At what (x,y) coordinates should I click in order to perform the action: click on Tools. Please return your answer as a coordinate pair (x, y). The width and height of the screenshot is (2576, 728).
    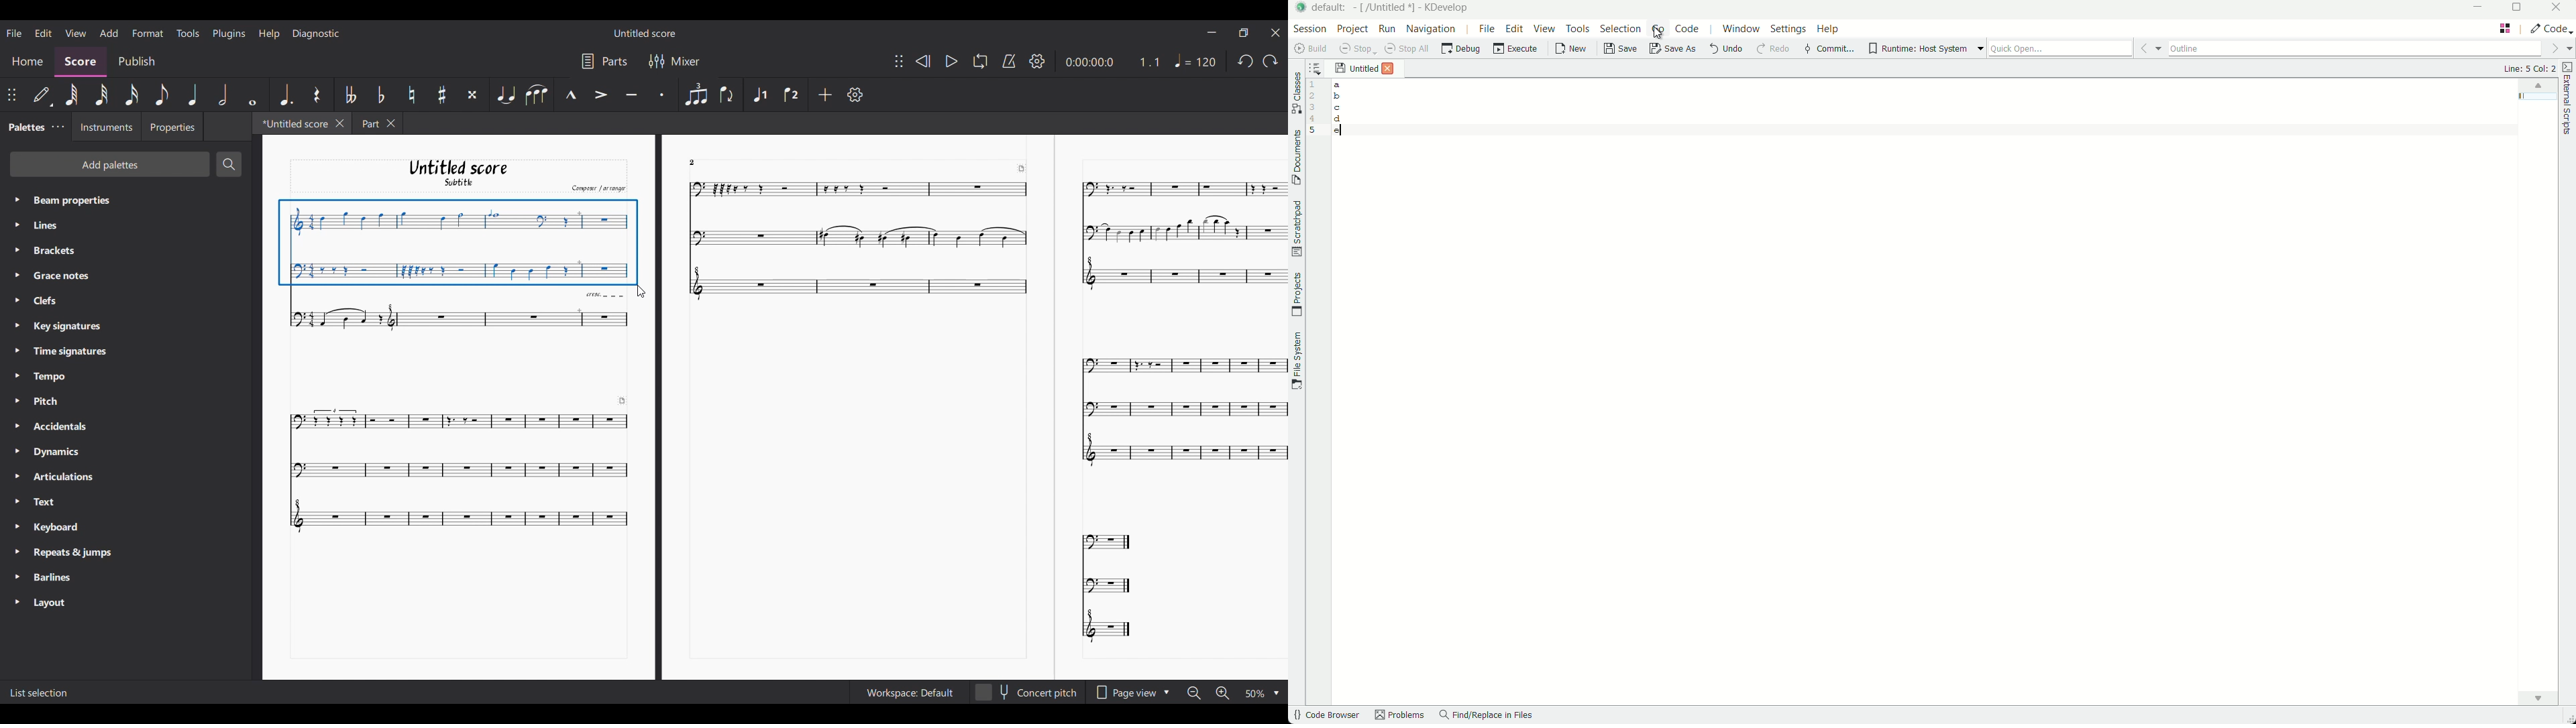
    Looking at the image, I should click on (188, 33).